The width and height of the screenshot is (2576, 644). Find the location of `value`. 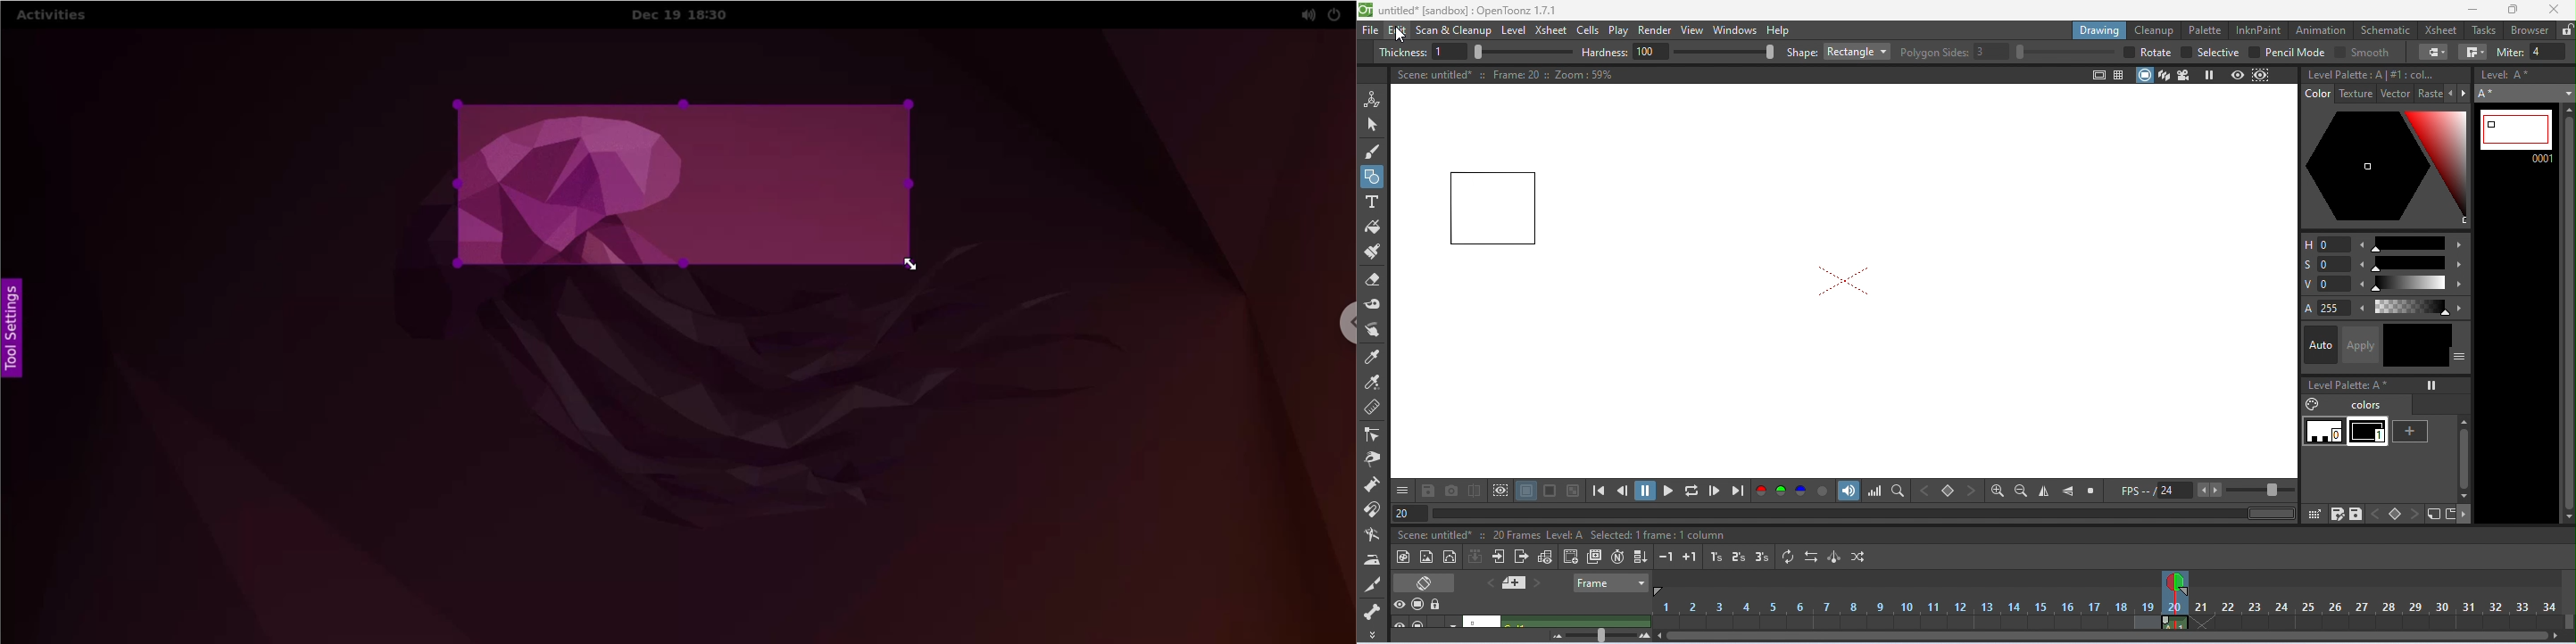

value is located at coordinates (2386, 285).